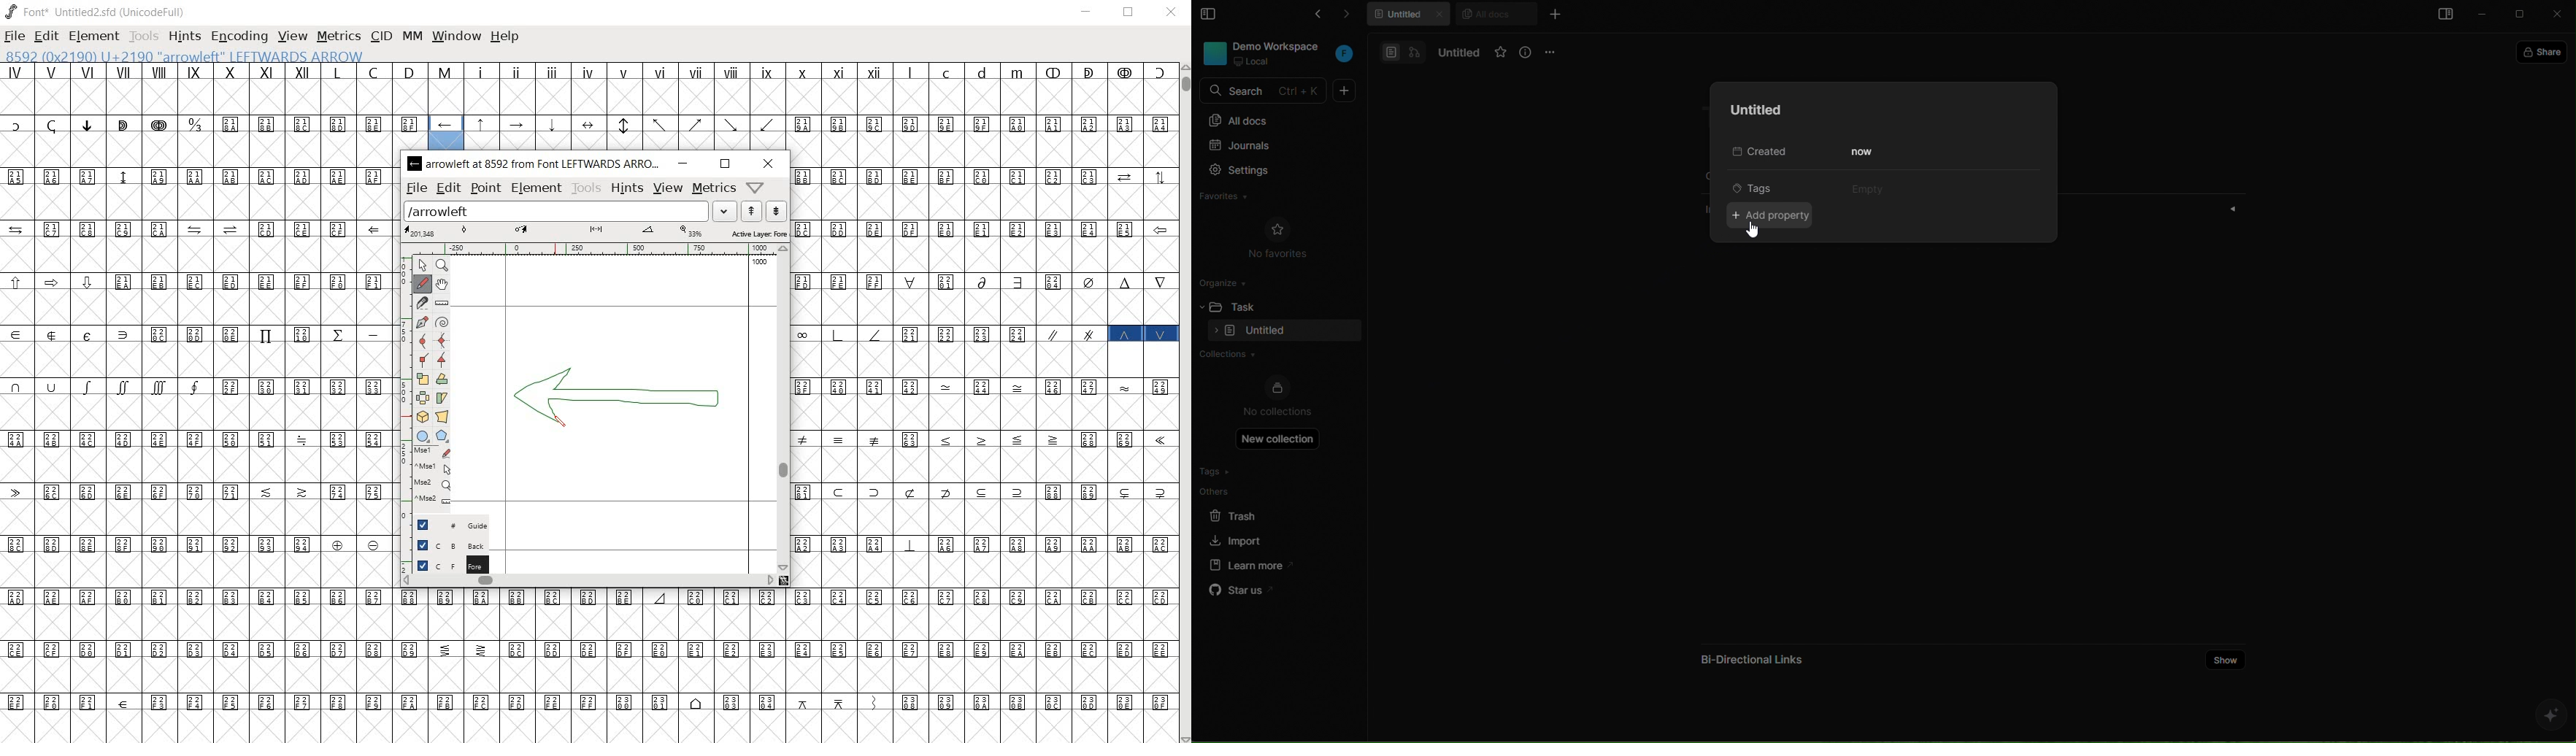 This screenshot has height=756, width=2576. Describe the element at coordinates (1130, 12) in the screenshot. I see `restore` at that location.